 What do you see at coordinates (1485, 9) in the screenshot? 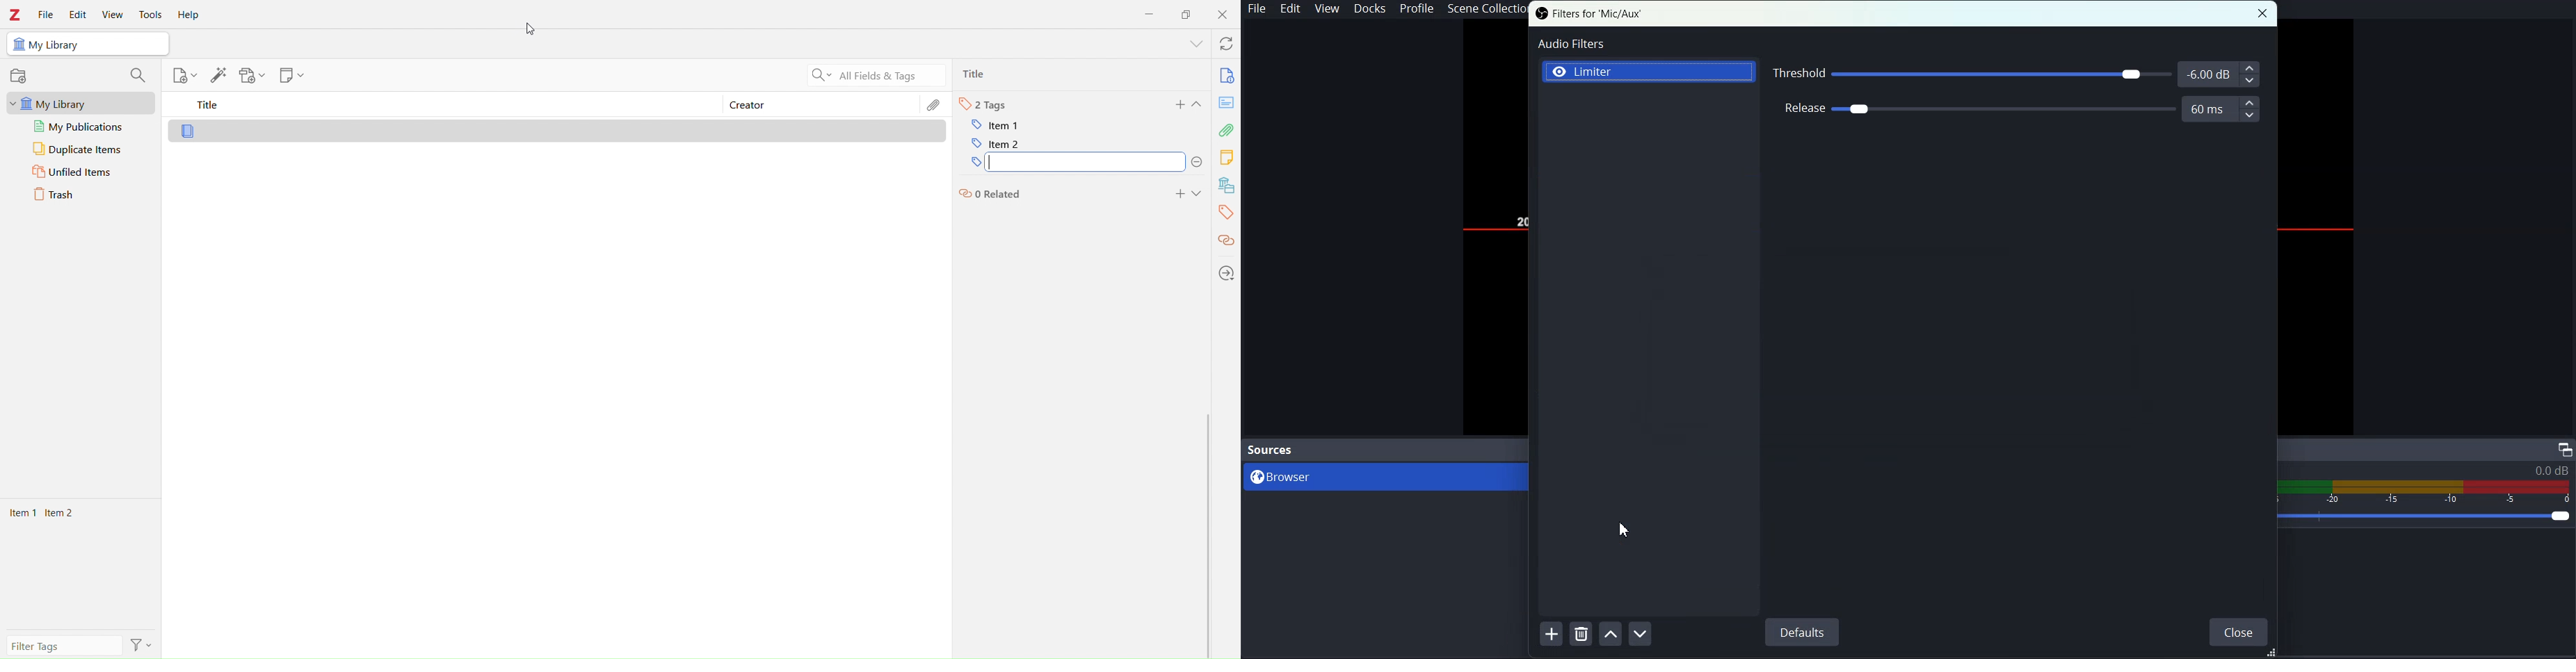
I see `Scene Collection` at bounding box center [1485, 9].